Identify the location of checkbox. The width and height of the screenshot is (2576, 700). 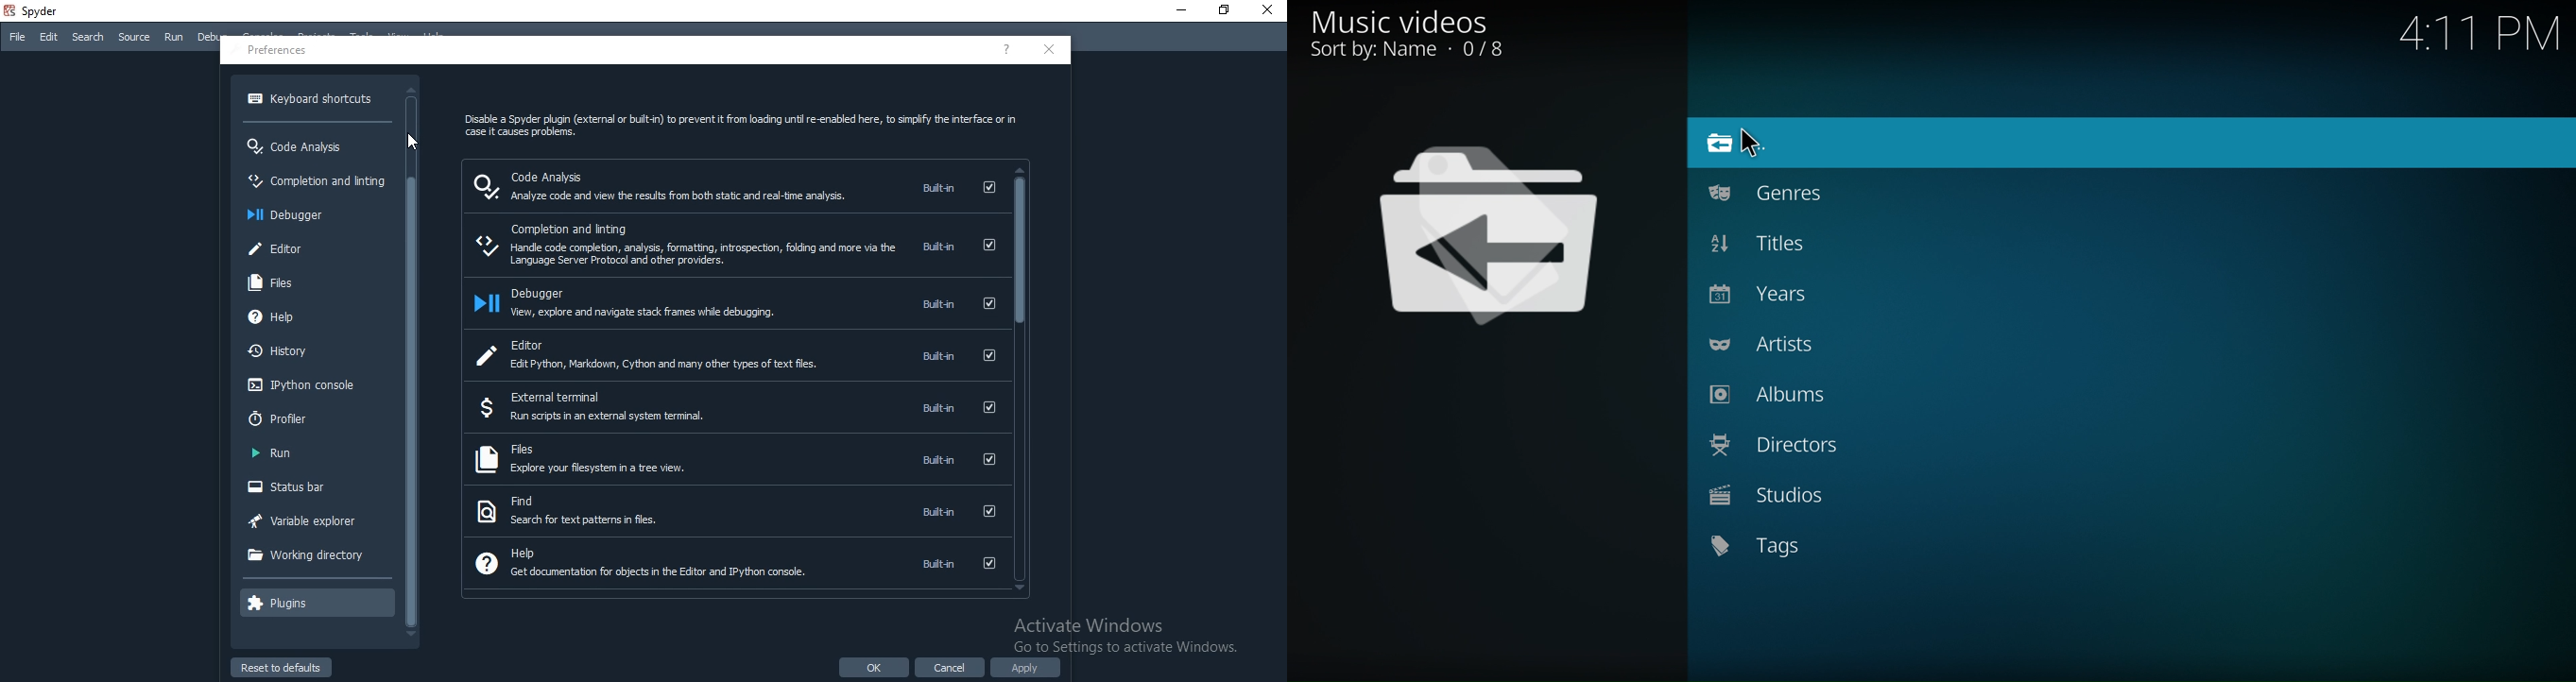
(988, 188).